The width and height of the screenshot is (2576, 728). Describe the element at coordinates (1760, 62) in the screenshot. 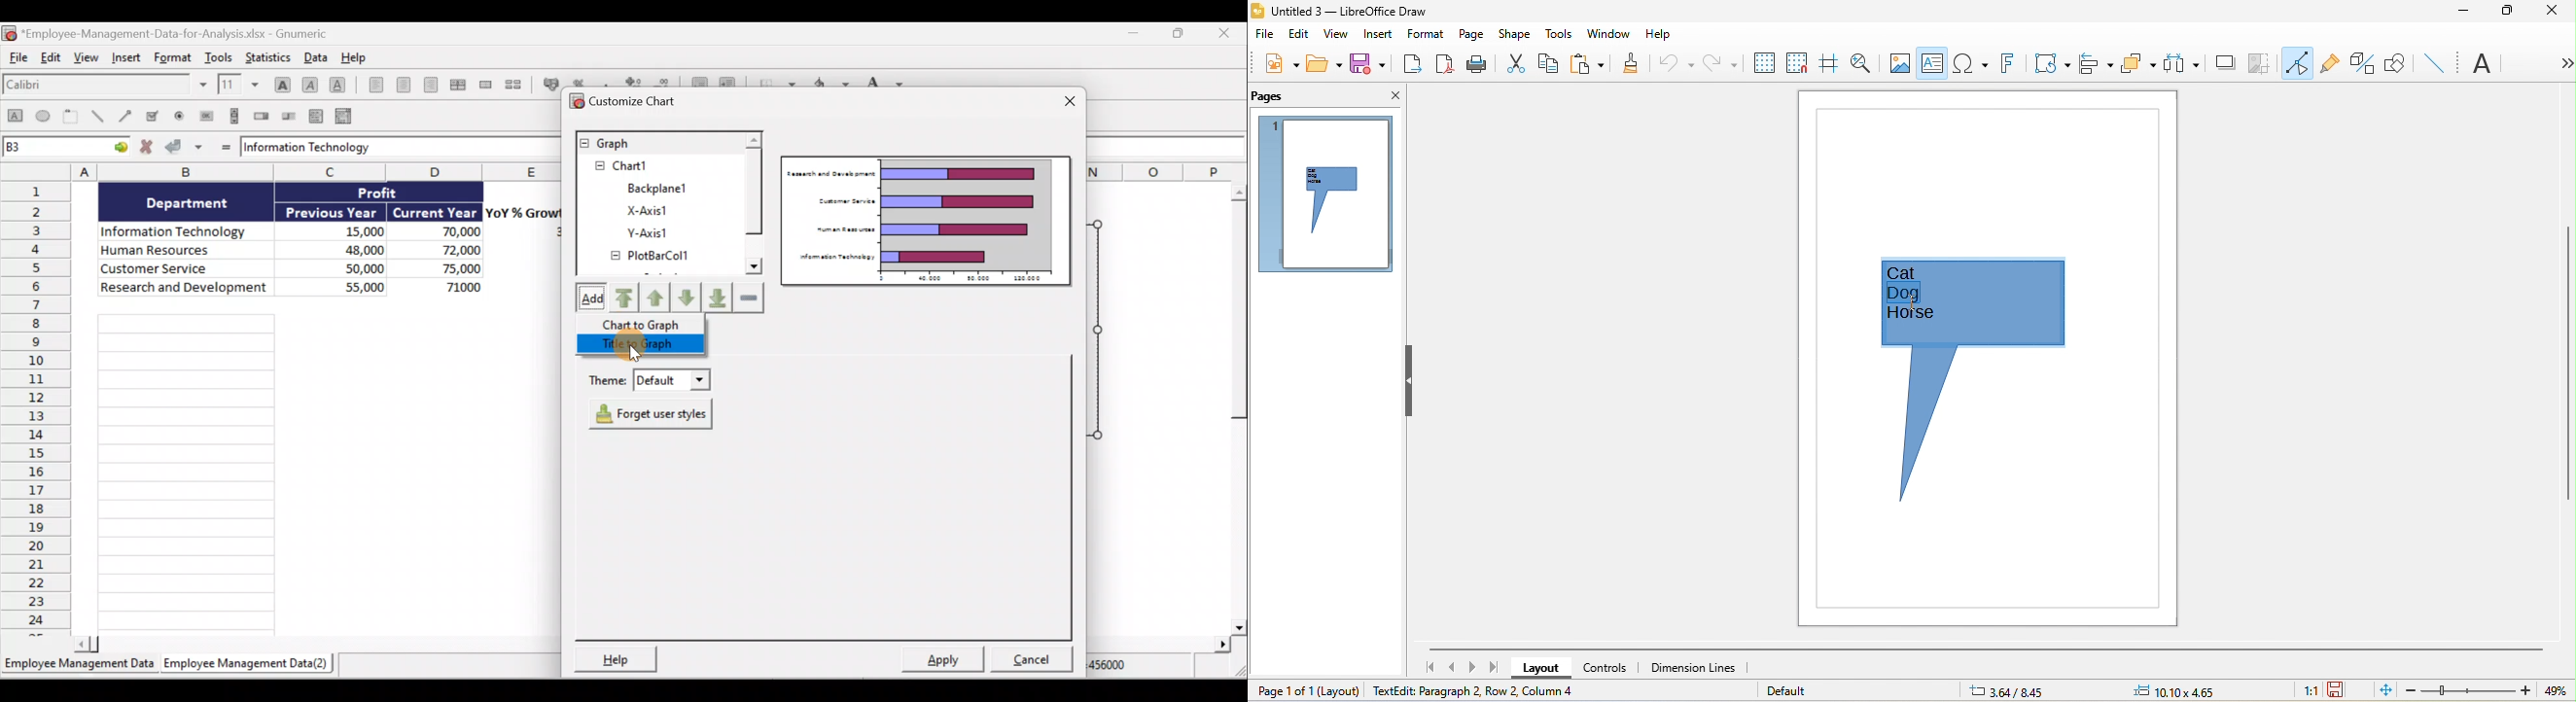

I see `display to grids` at that location.